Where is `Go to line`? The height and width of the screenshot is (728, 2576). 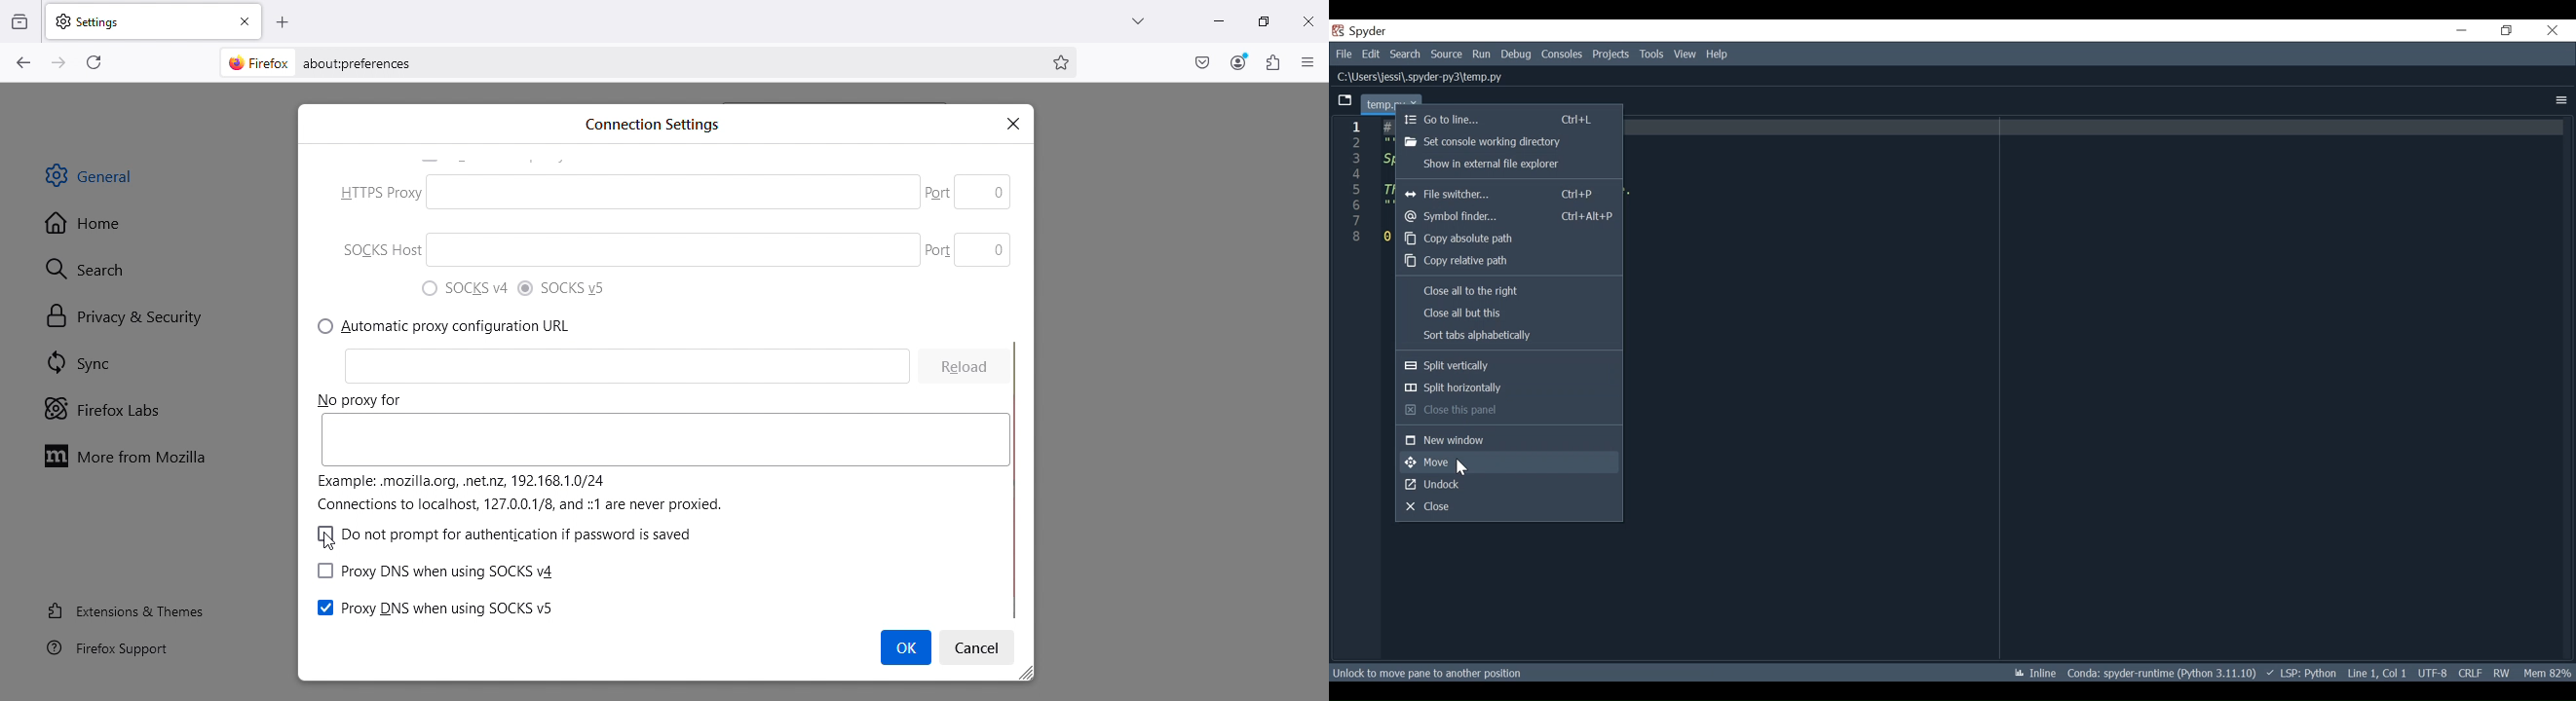 Go to line is located at coordinates (1508, 119).